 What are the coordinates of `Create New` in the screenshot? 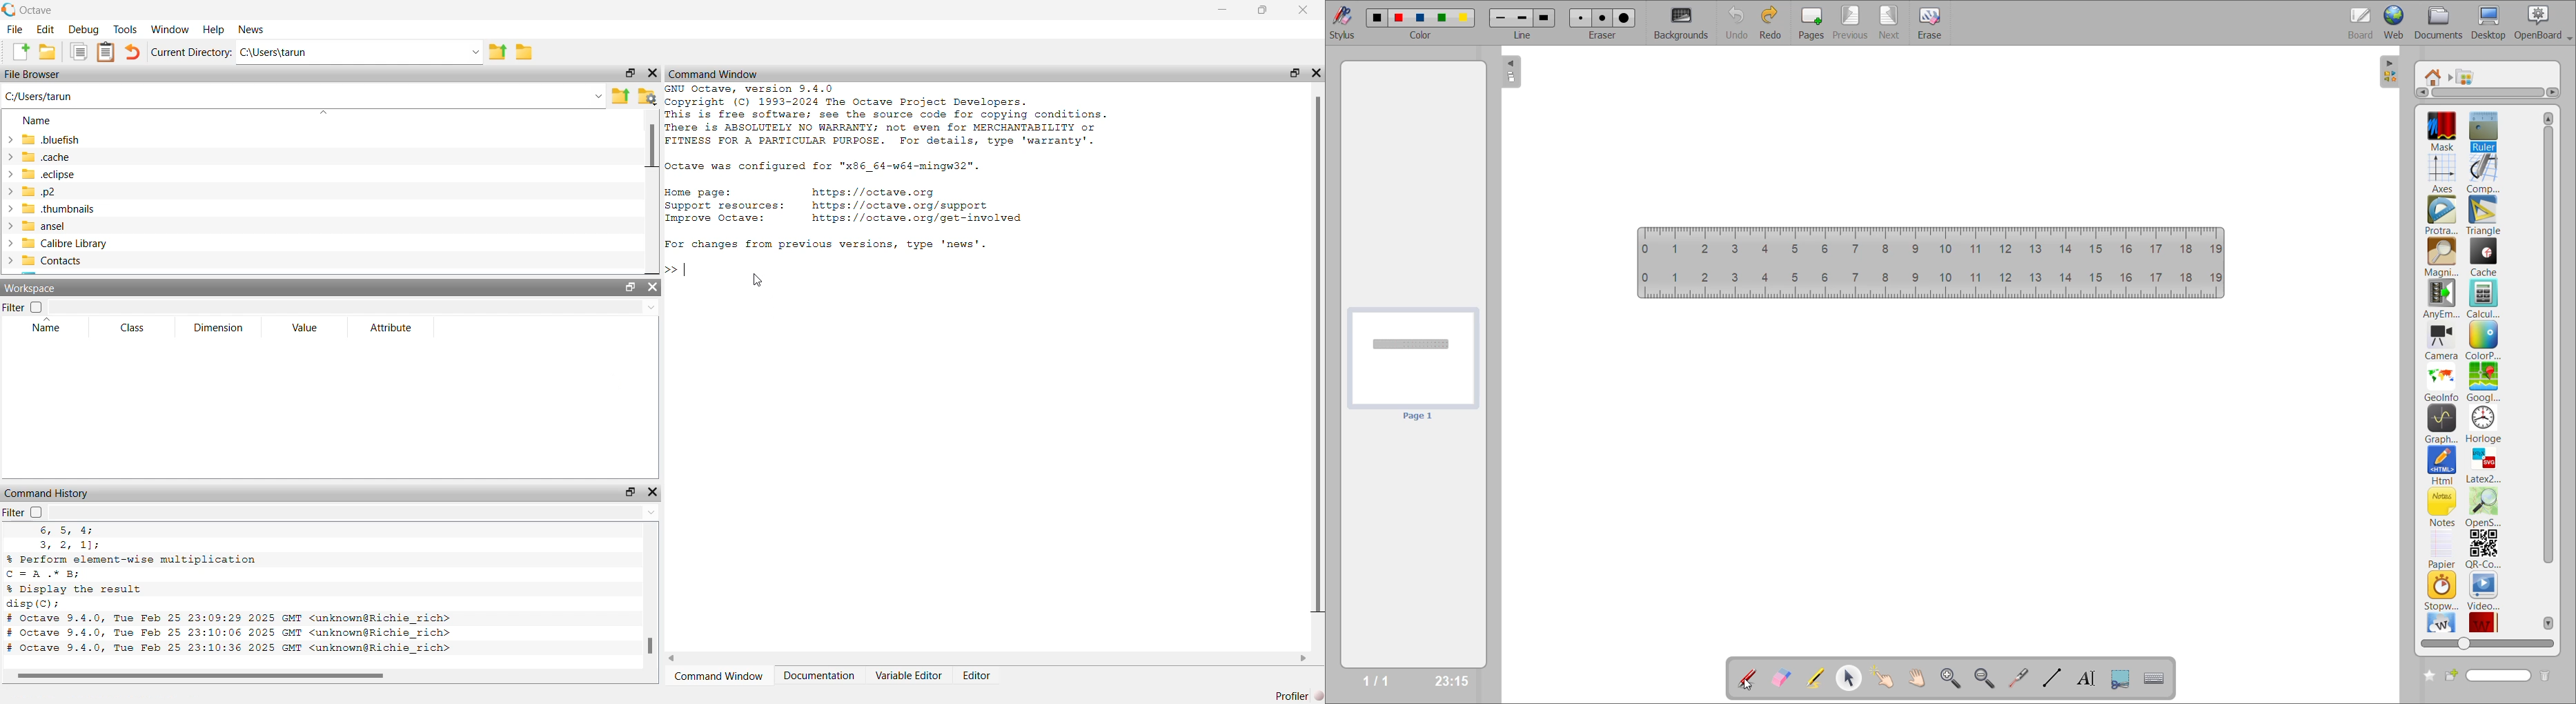 It's located at (20, 51).